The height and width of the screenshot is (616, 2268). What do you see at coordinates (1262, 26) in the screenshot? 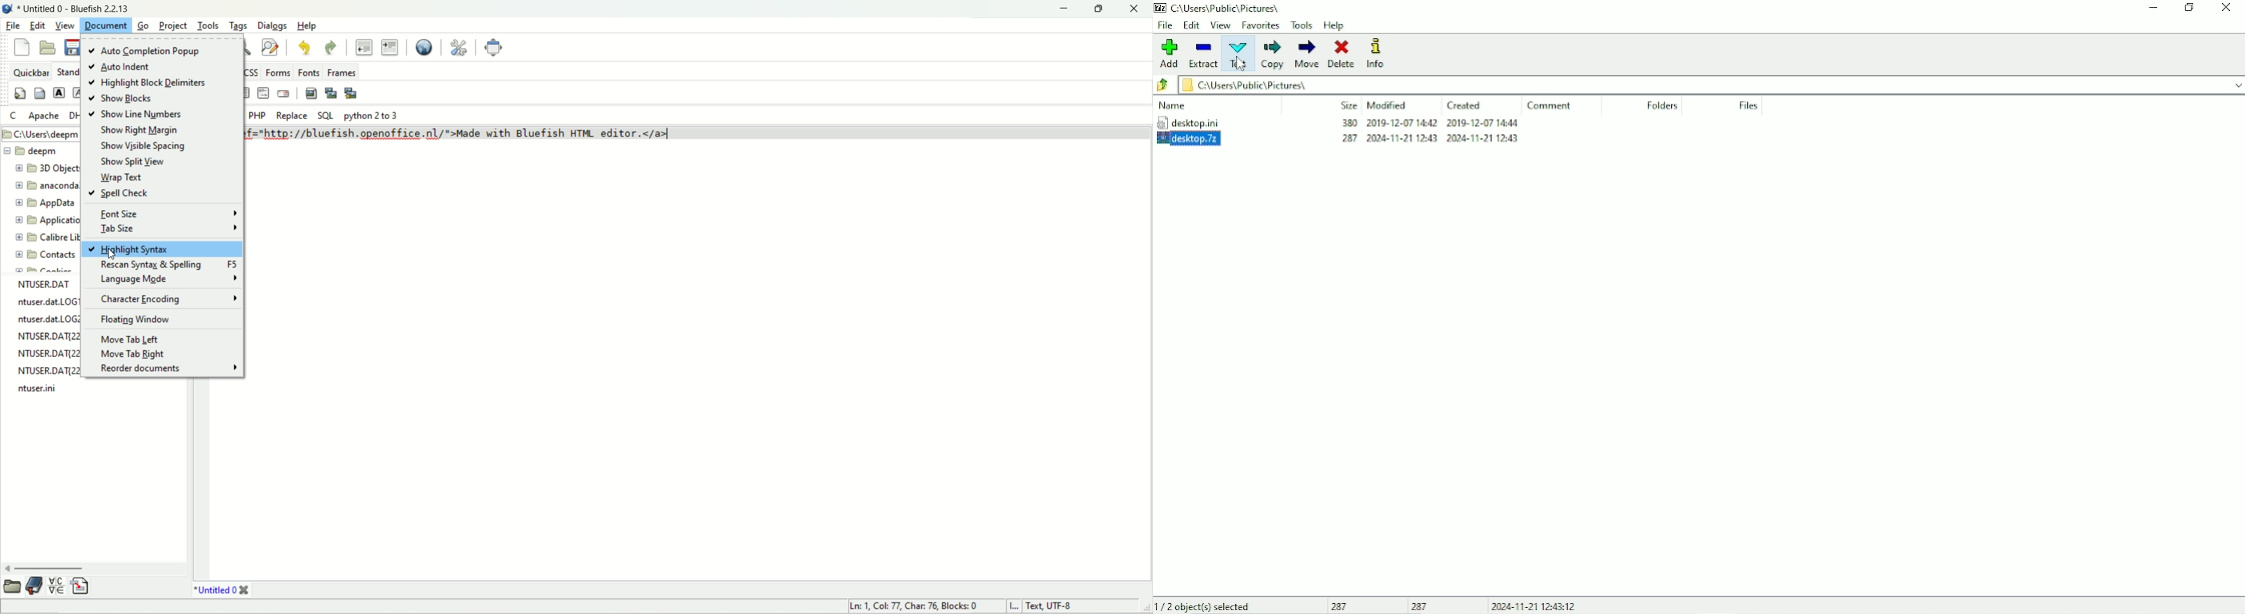
I see `Favorites` at bounding box center [1262, 26].